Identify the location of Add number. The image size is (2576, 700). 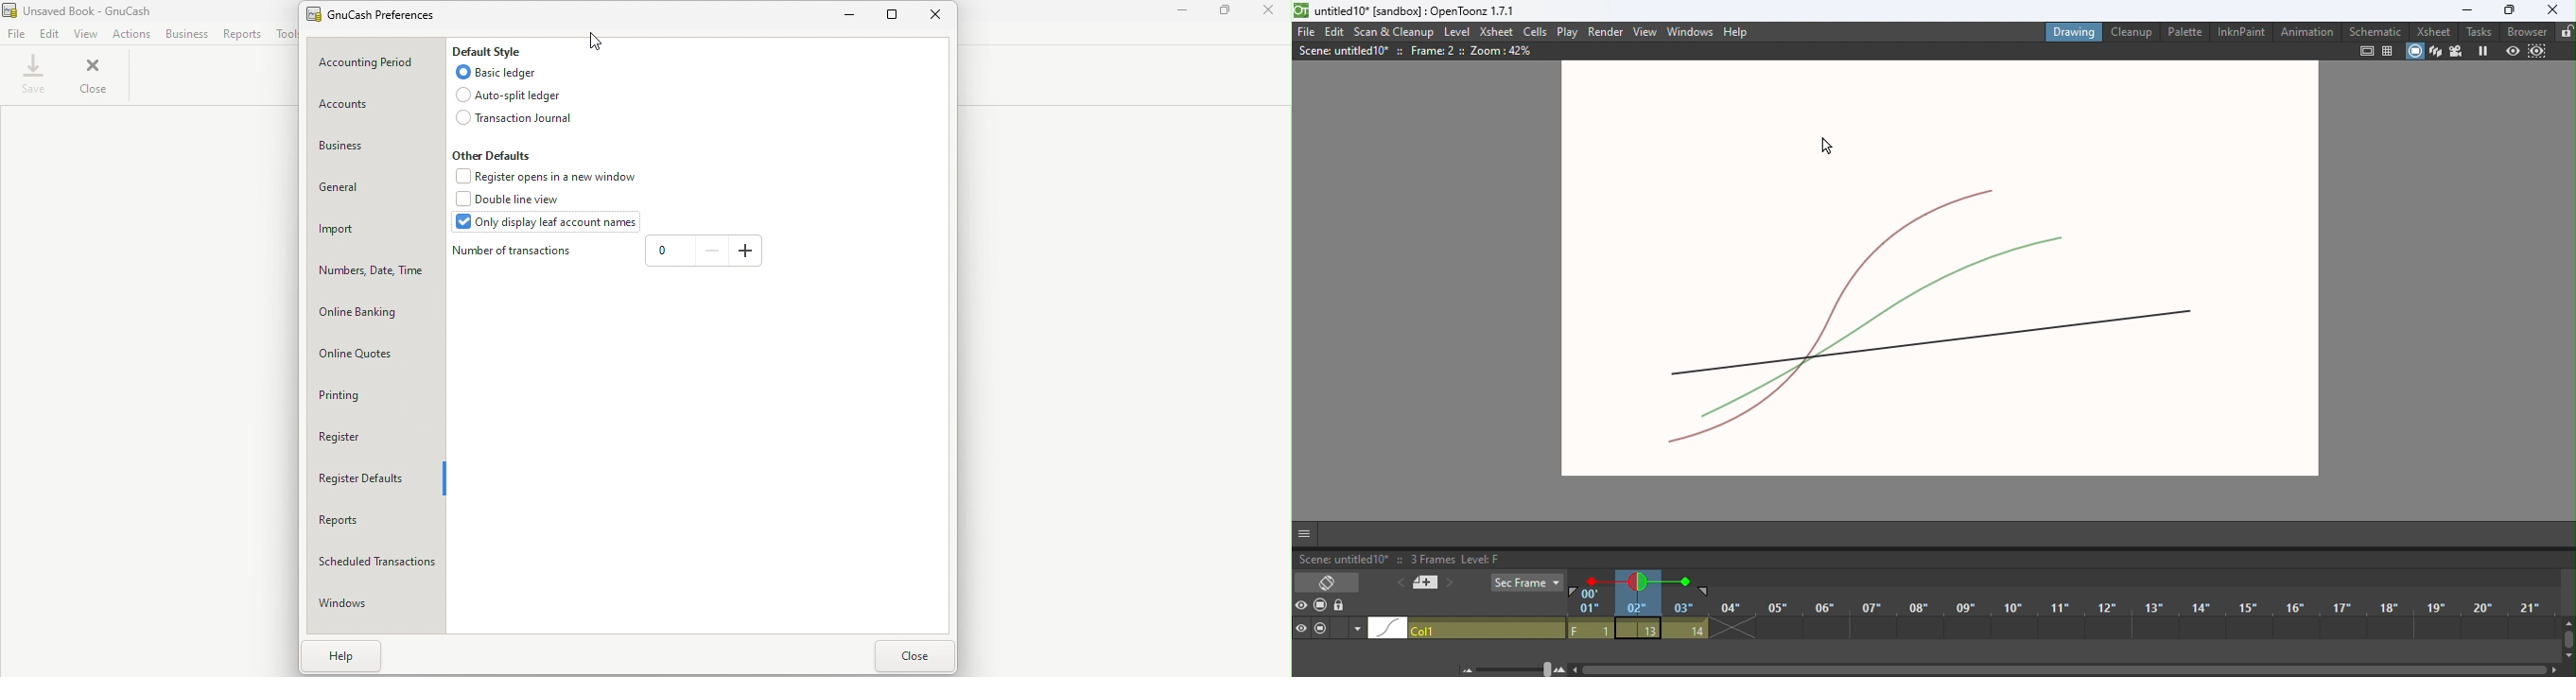
(746, 252).